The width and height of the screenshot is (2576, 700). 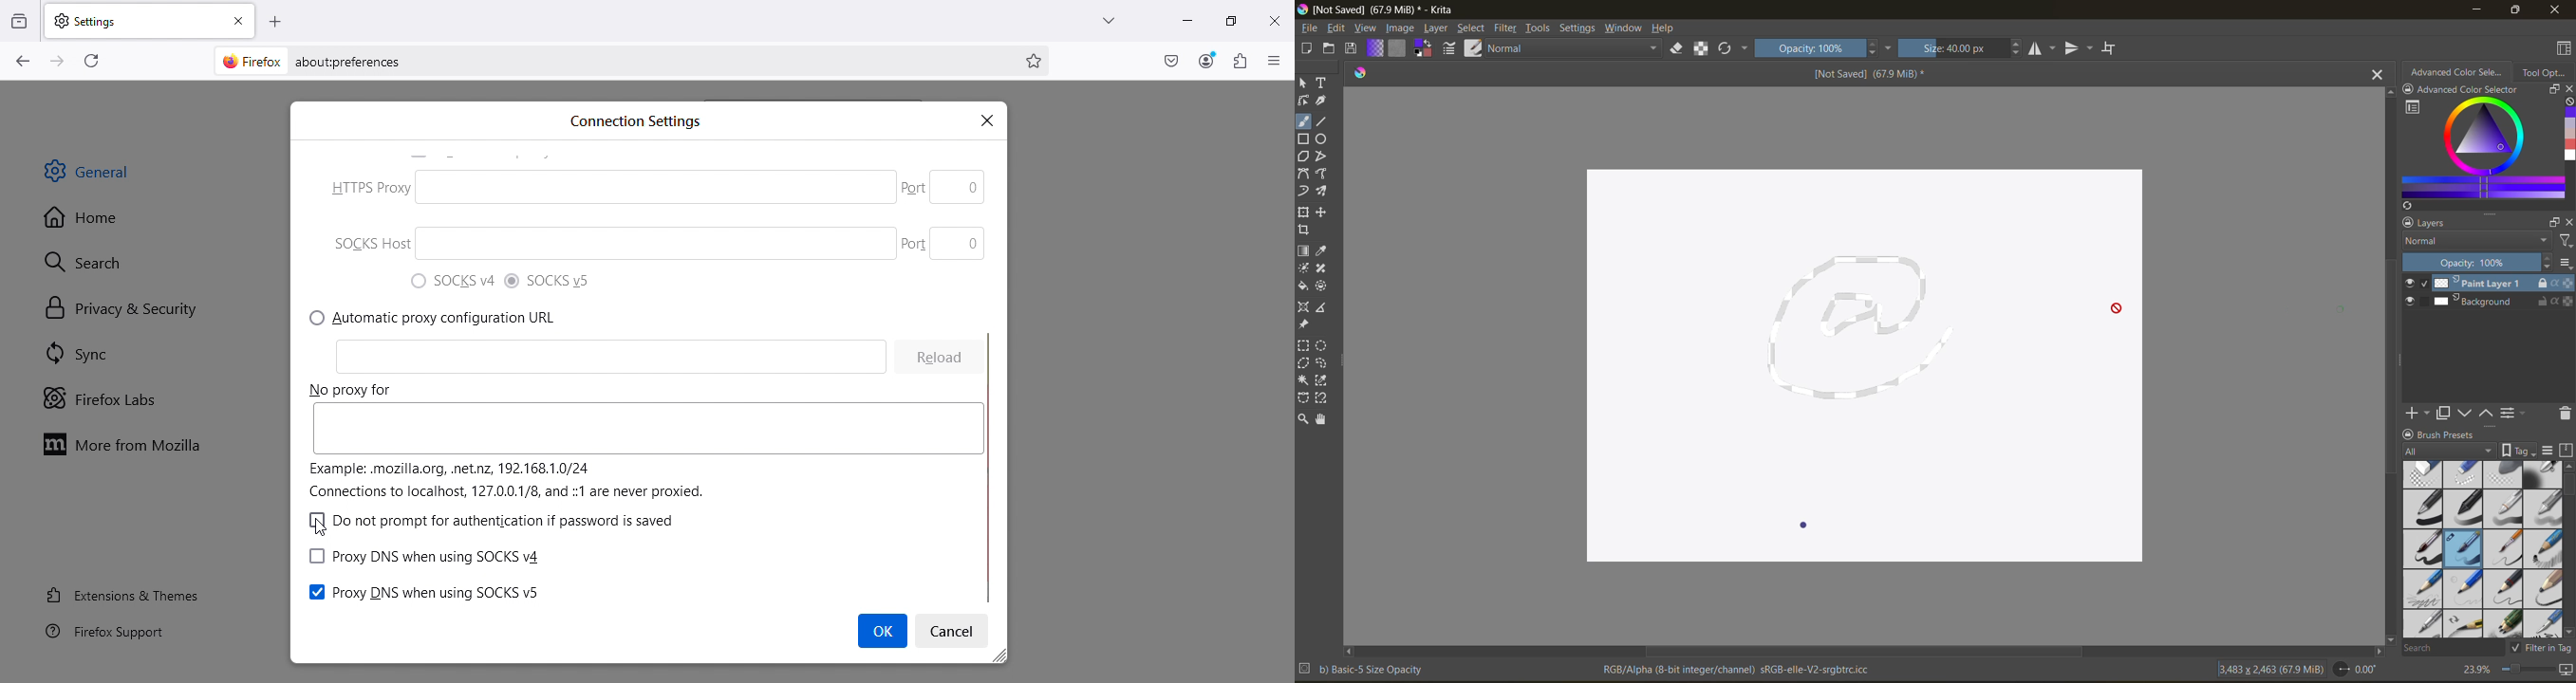 I want to click on firefox logo, so click(x=247, y=61).